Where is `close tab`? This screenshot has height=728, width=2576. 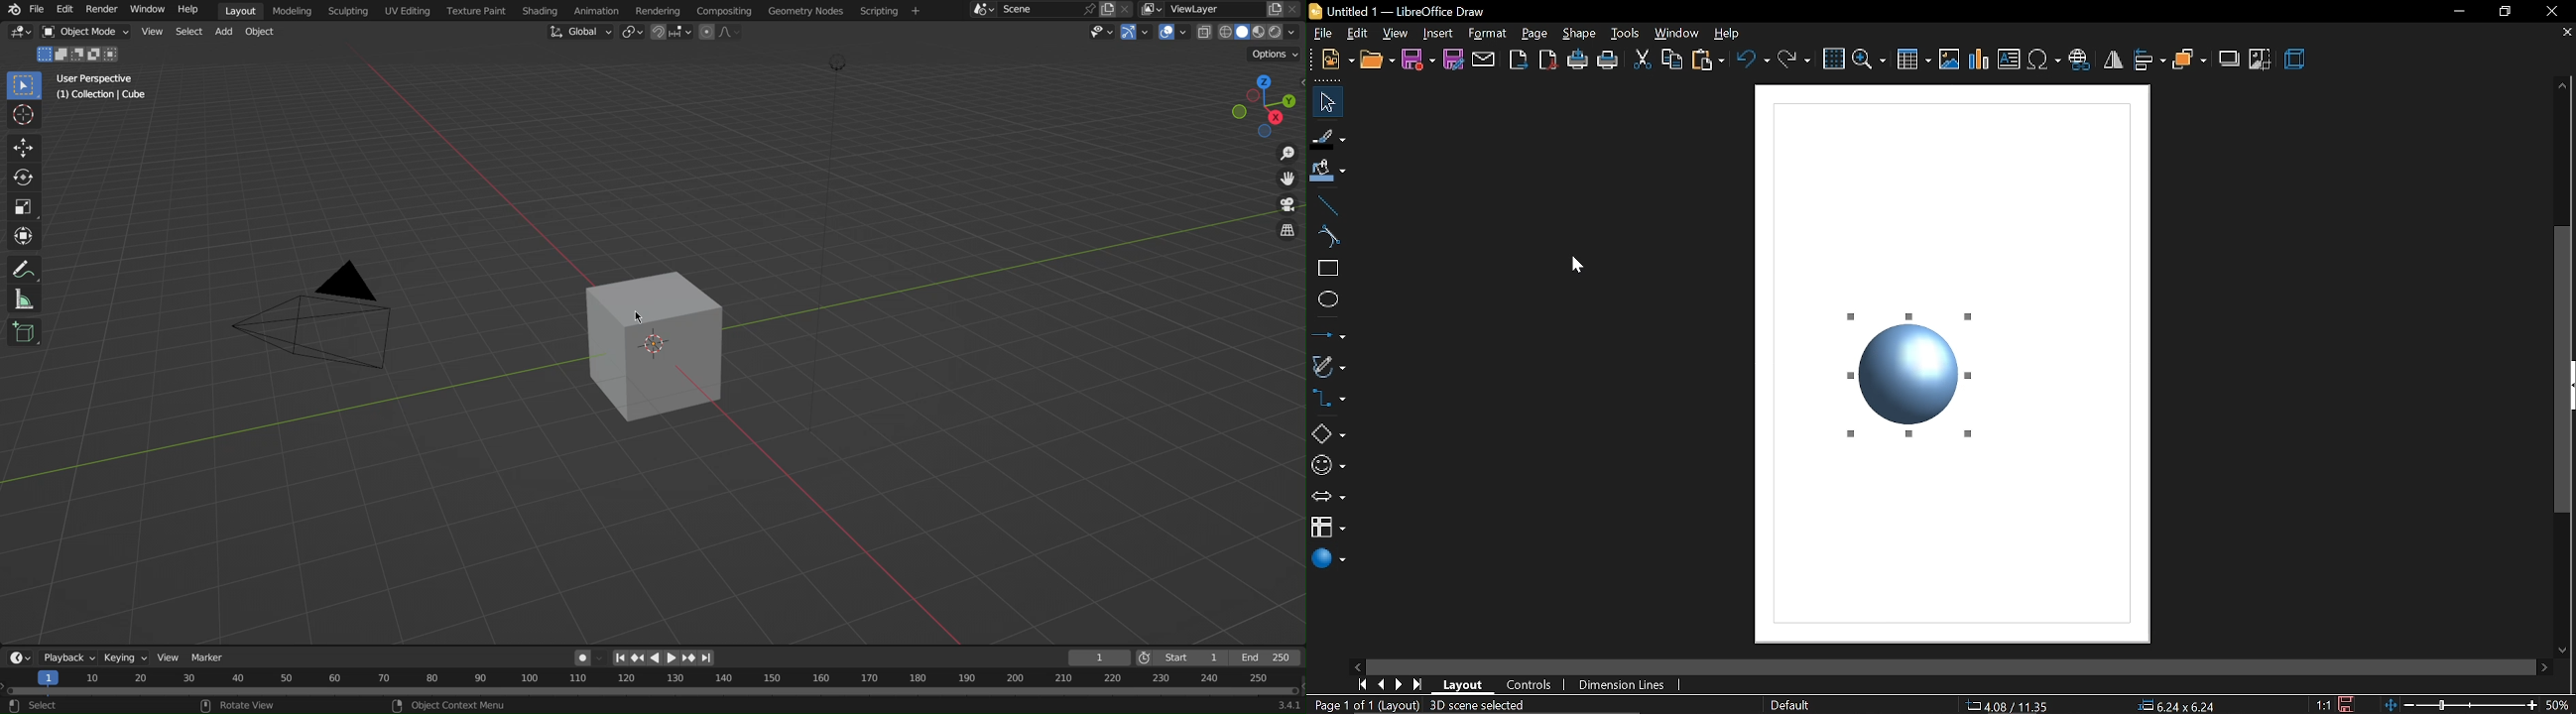
close tab is located at coordinates (2564, 33).